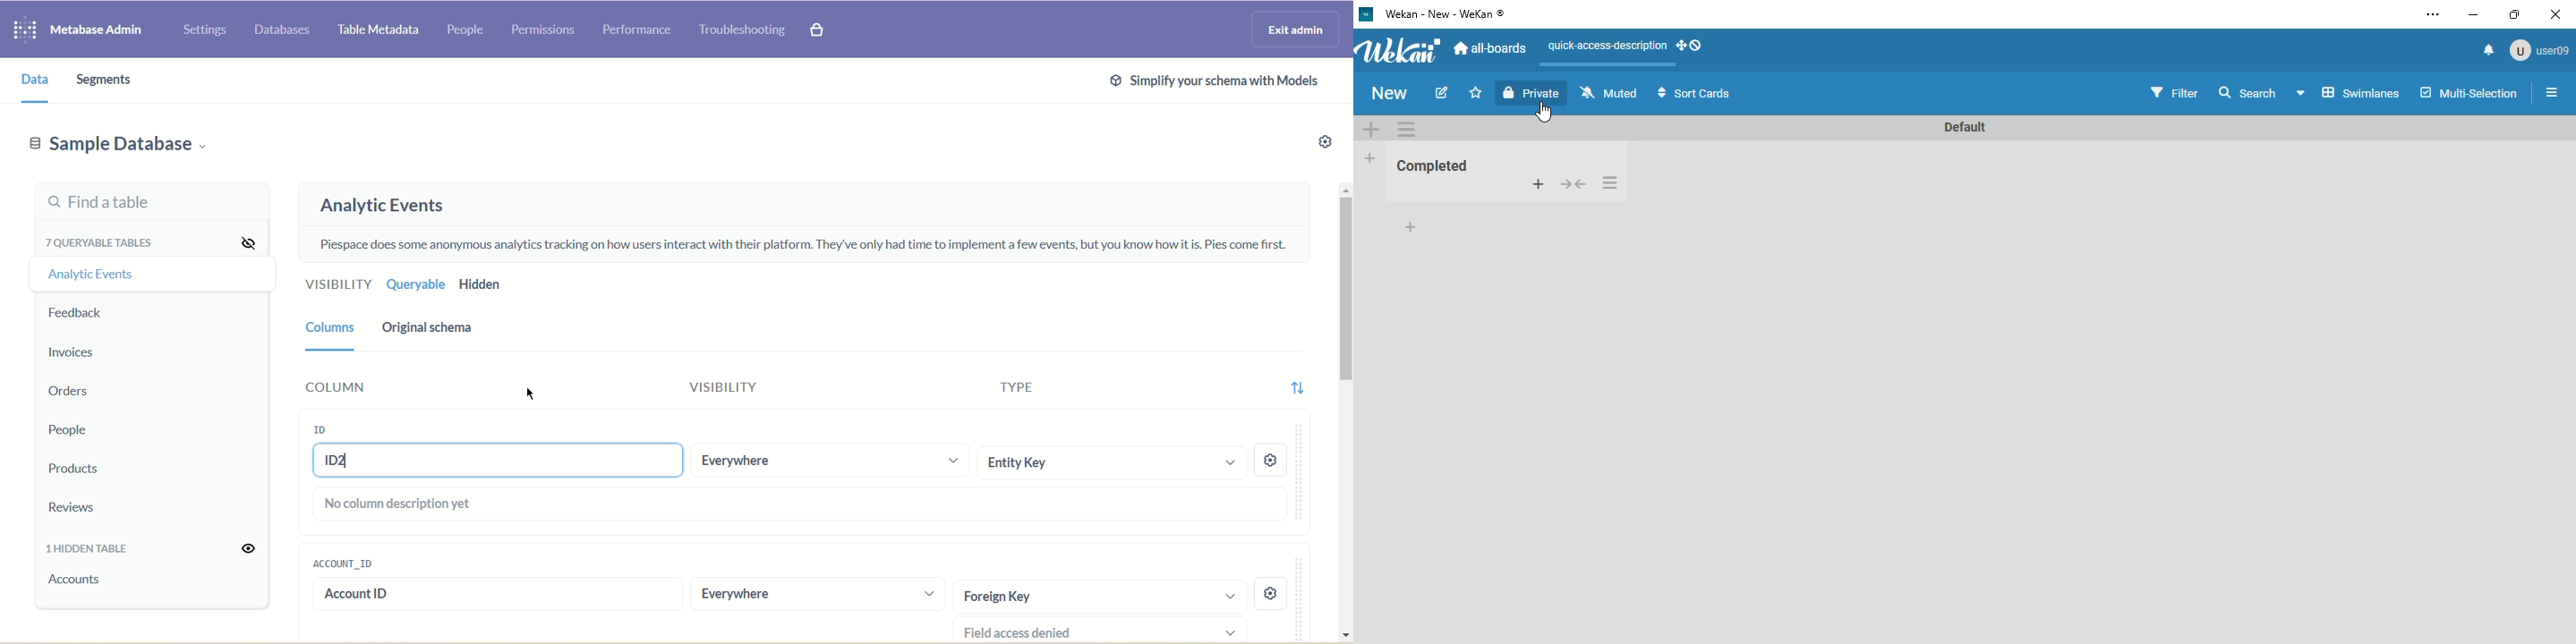 Image resolution: width=2576 pixels, height=644 pixels. I want to click on Hide all, so click(240, 241).